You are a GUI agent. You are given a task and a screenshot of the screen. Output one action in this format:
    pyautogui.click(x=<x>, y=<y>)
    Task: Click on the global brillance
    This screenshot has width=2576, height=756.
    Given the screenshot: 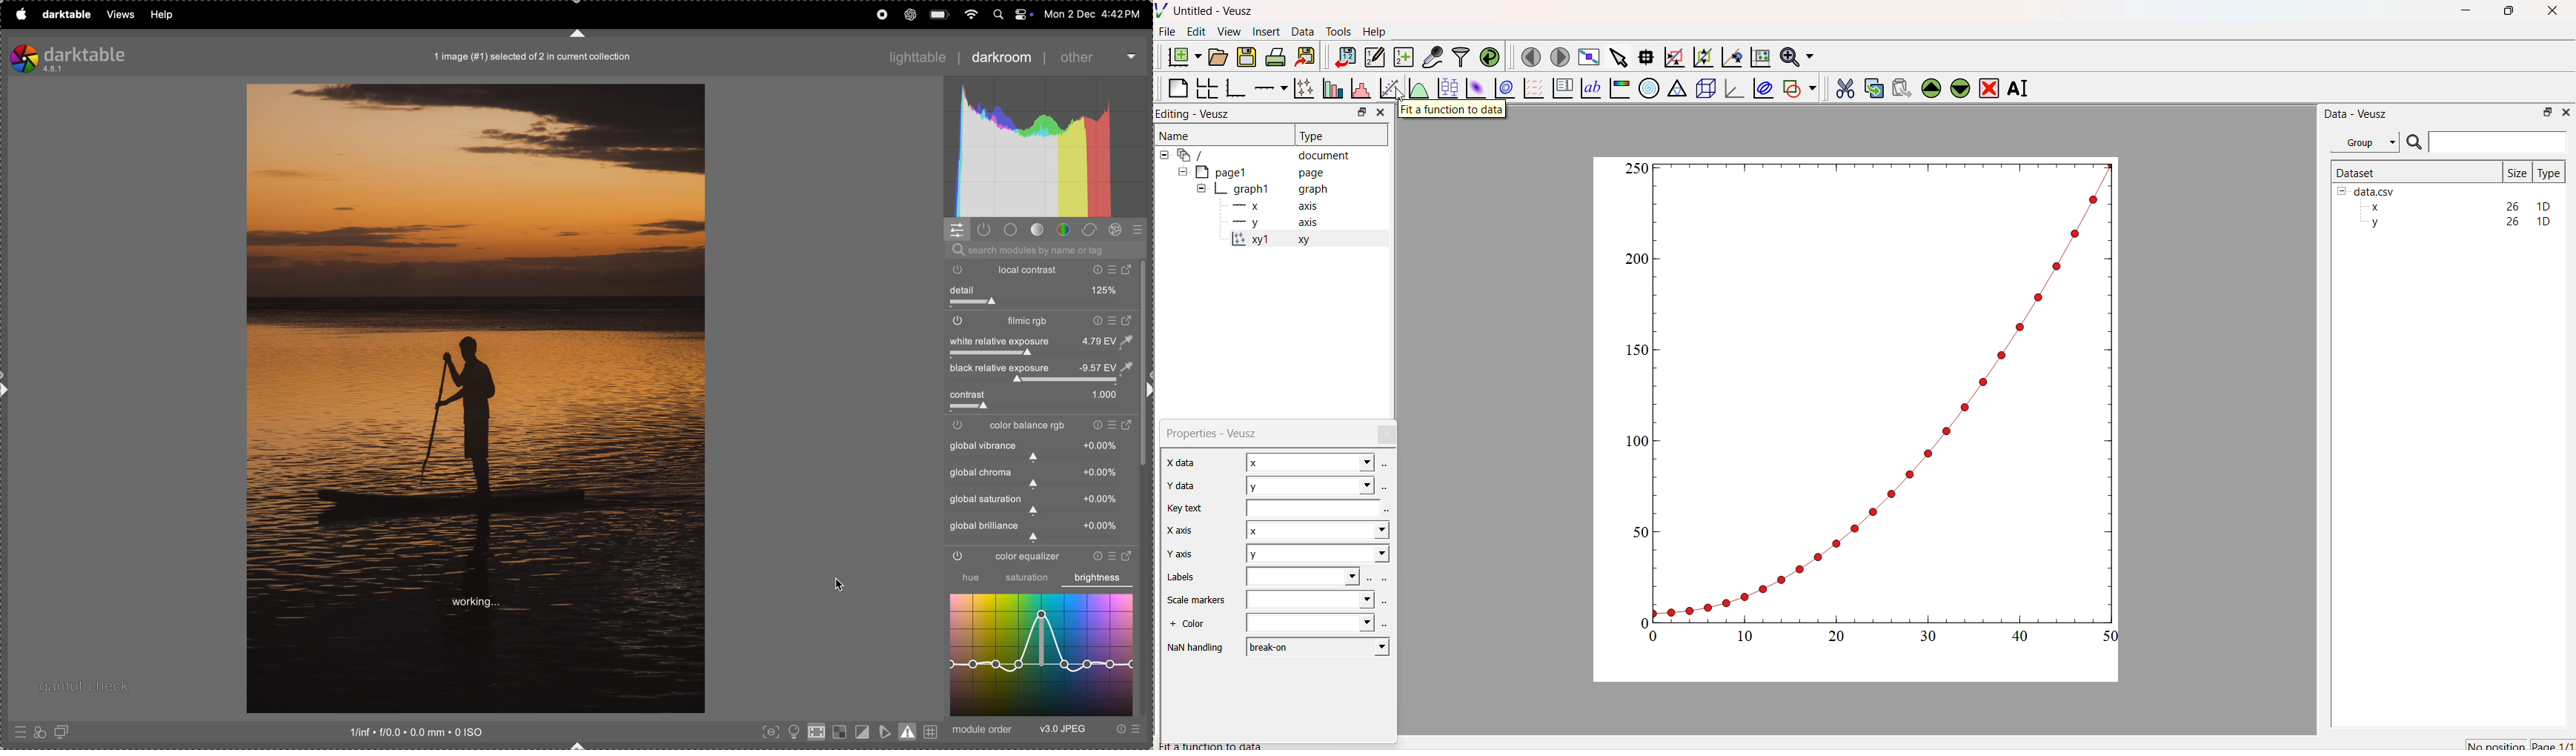 What is the action you would take?
    pyautogui.click(x=1036, y=530)
    